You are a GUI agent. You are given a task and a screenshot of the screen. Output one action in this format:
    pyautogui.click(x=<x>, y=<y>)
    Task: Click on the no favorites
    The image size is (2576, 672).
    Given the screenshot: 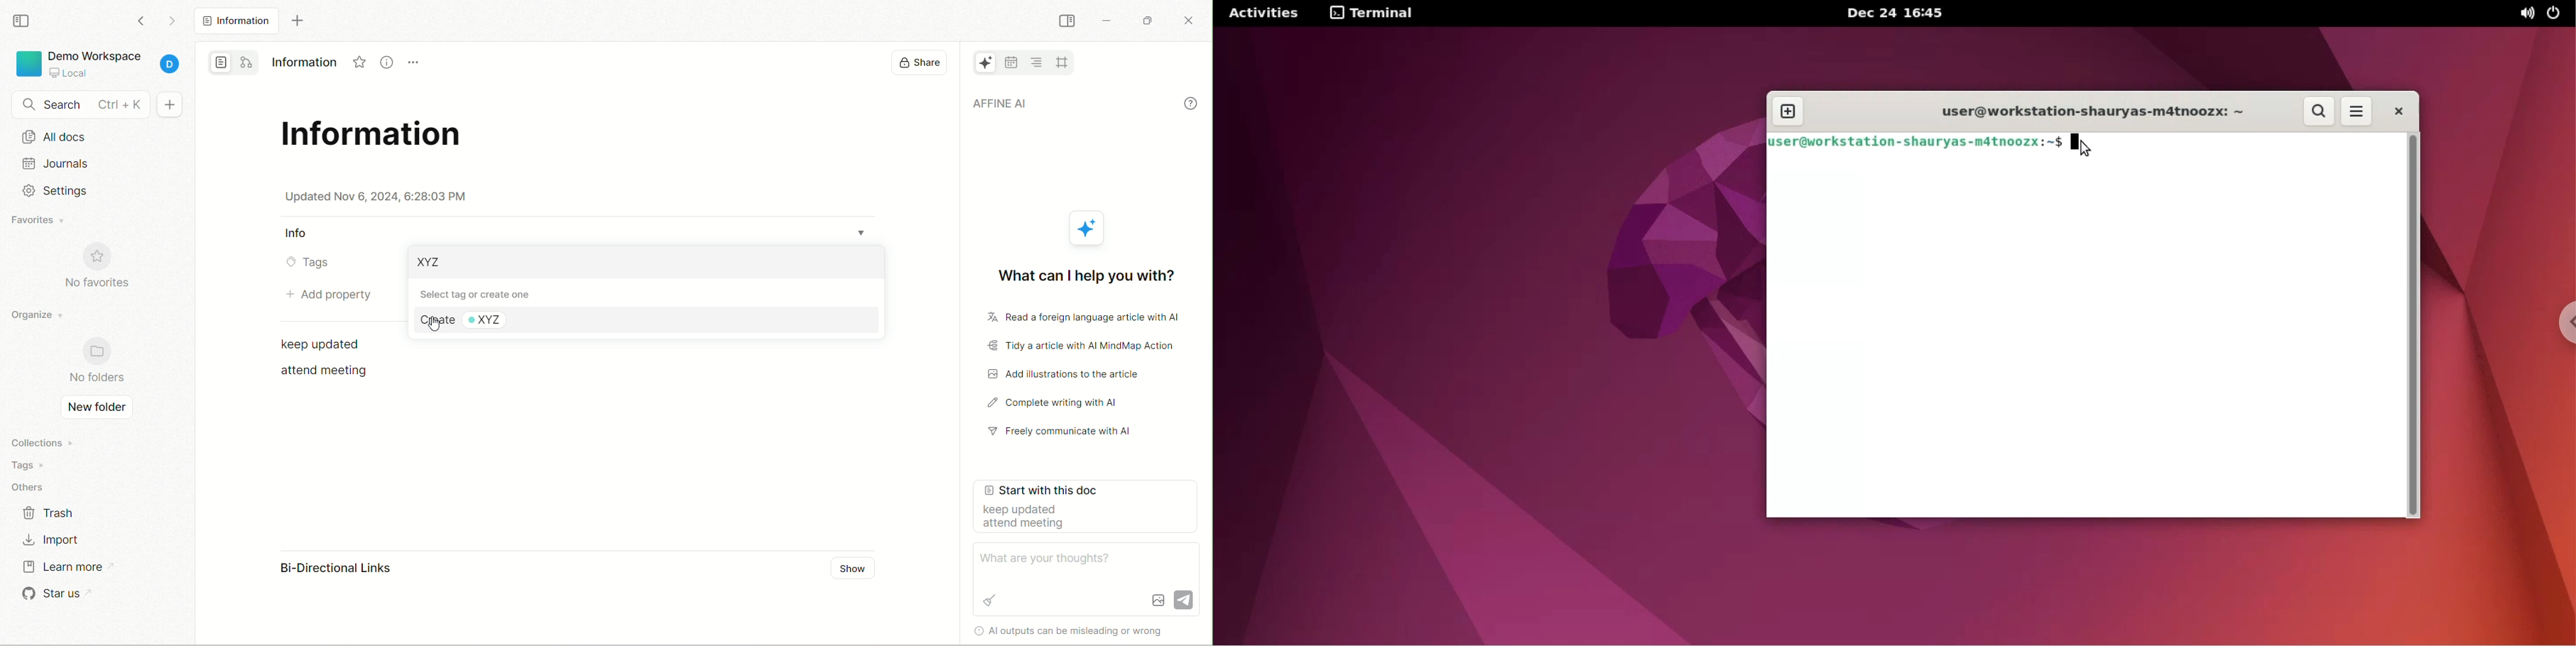 What is the action you would take?
    pyautogui.click(x=99, y=267)
    